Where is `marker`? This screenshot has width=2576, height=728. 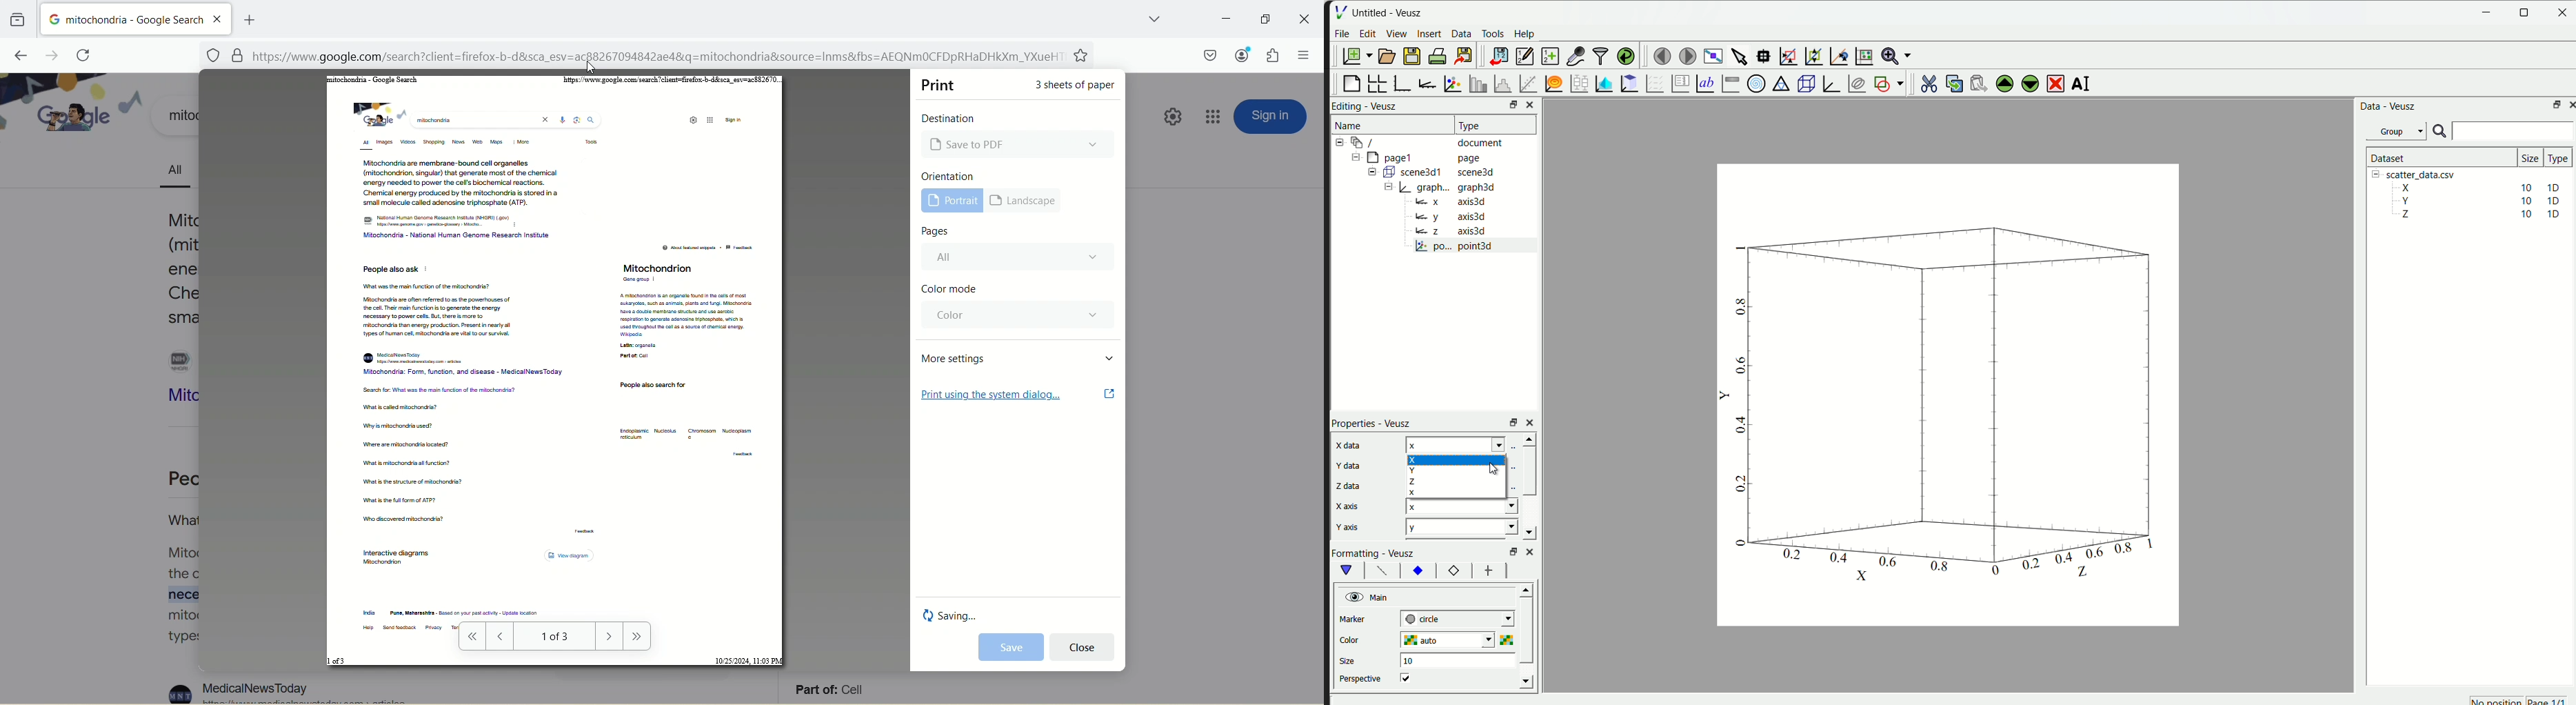 marker is located at coordinates (1358, 619).